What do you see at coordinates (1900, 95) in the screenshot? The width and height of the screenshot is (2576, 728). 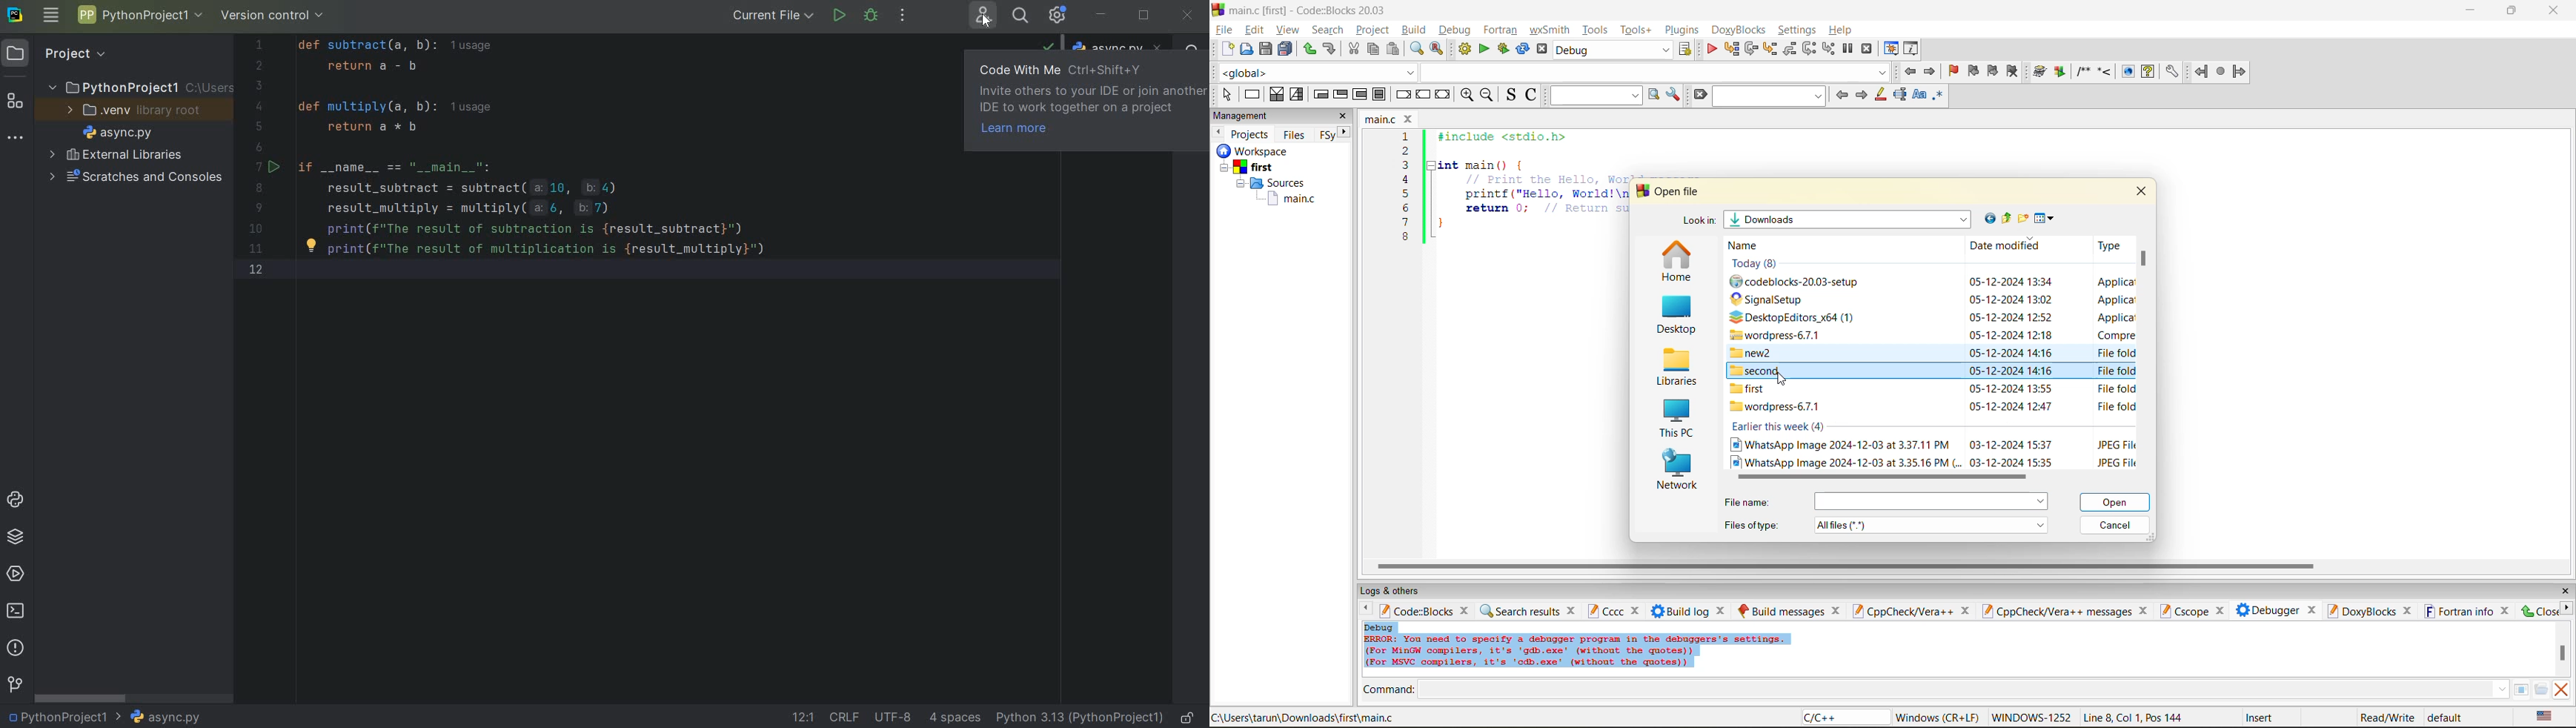 I see `selected text` at bounding box center [1900, 95].